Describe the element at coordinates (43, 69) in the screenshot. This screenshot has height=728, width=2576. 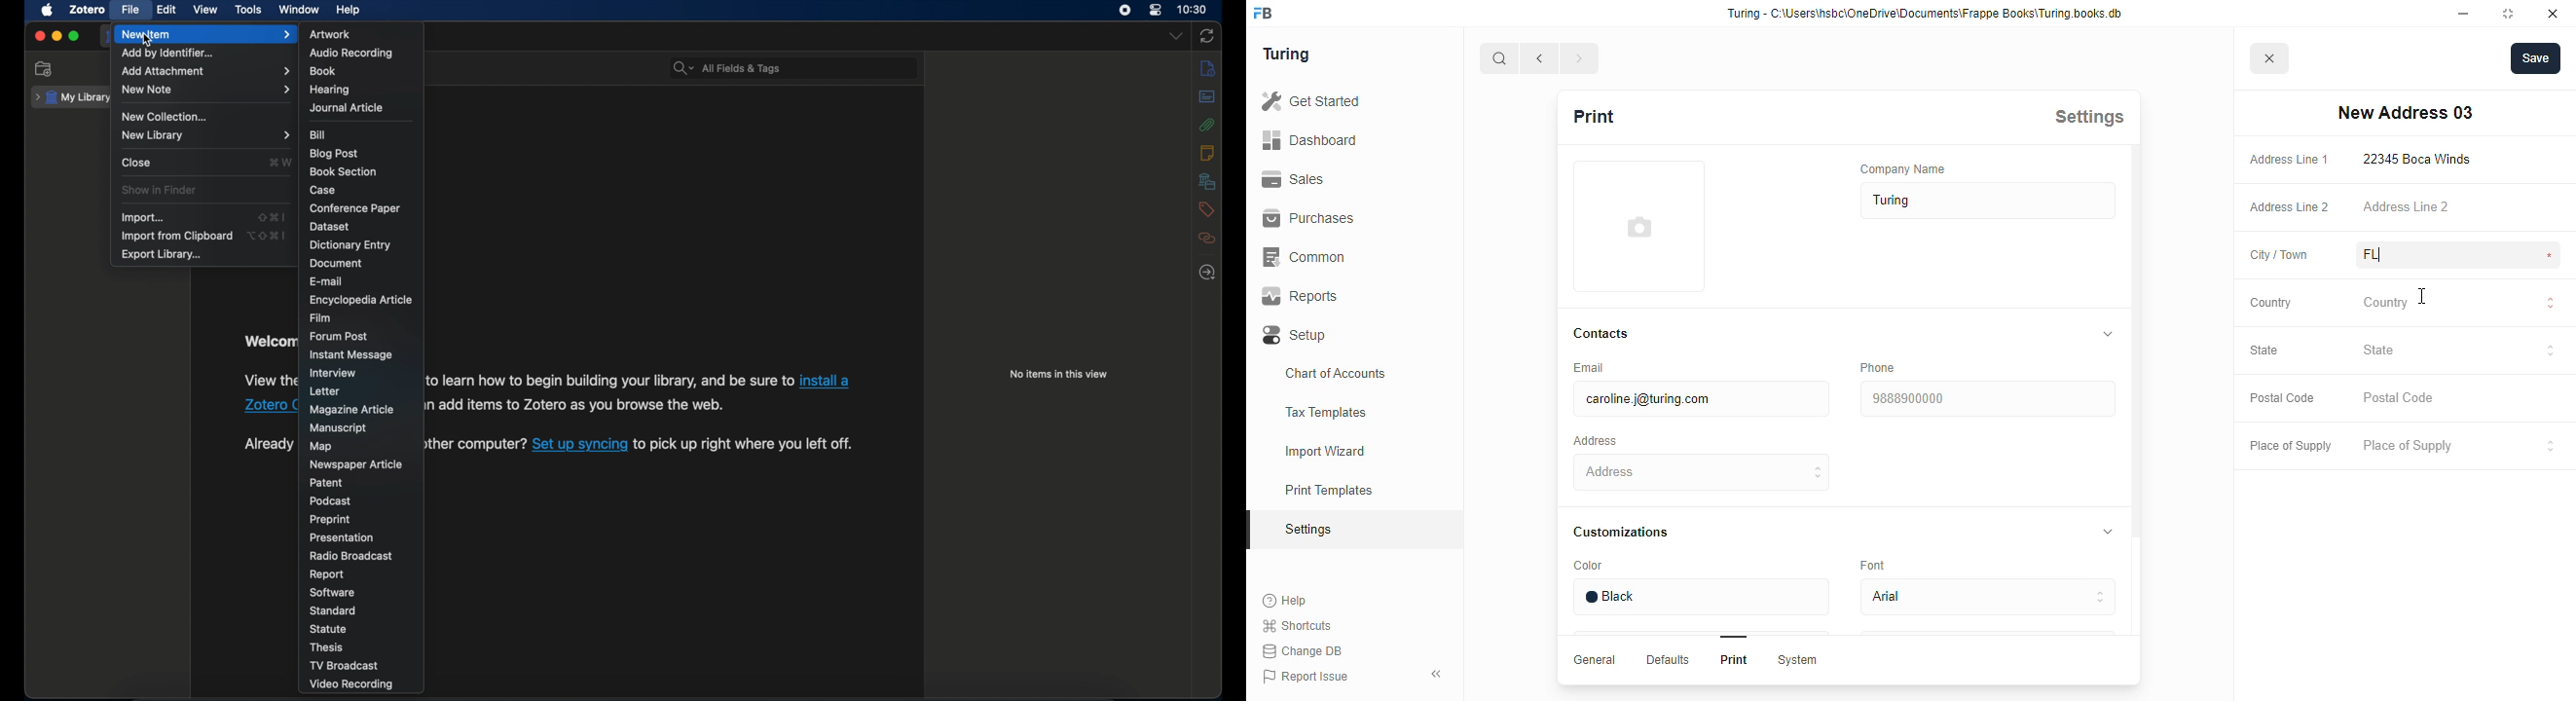
I see `new collection` at that location.